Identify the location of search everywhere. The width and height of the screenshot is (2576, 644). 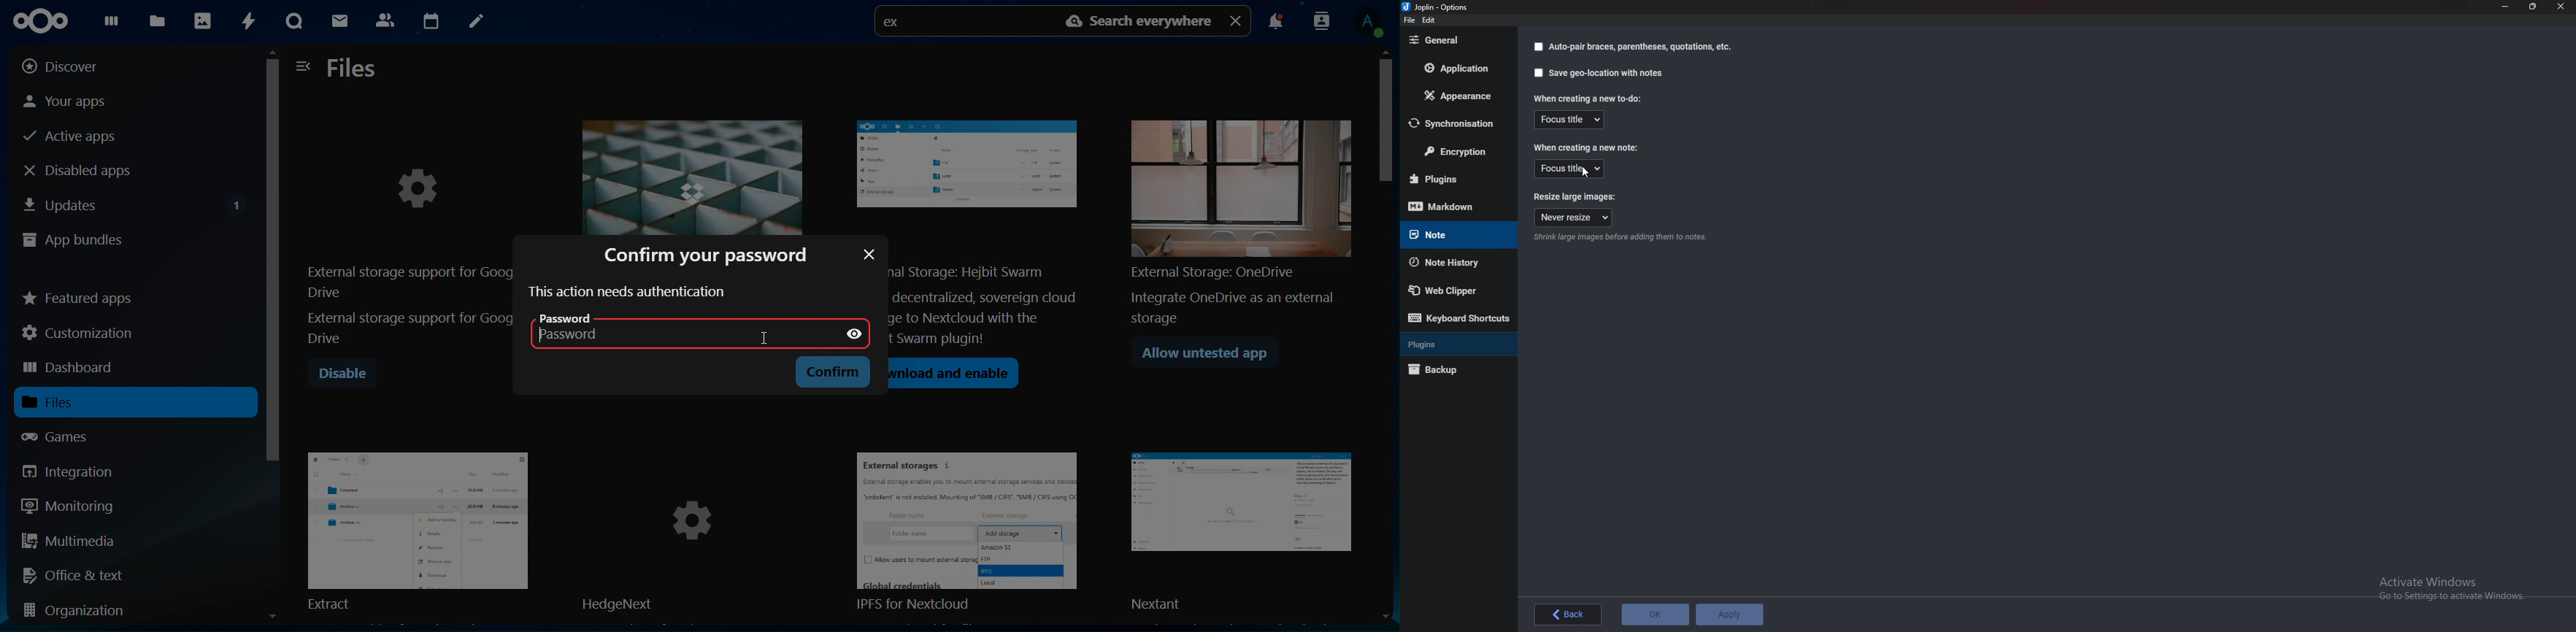
(1141, 21).